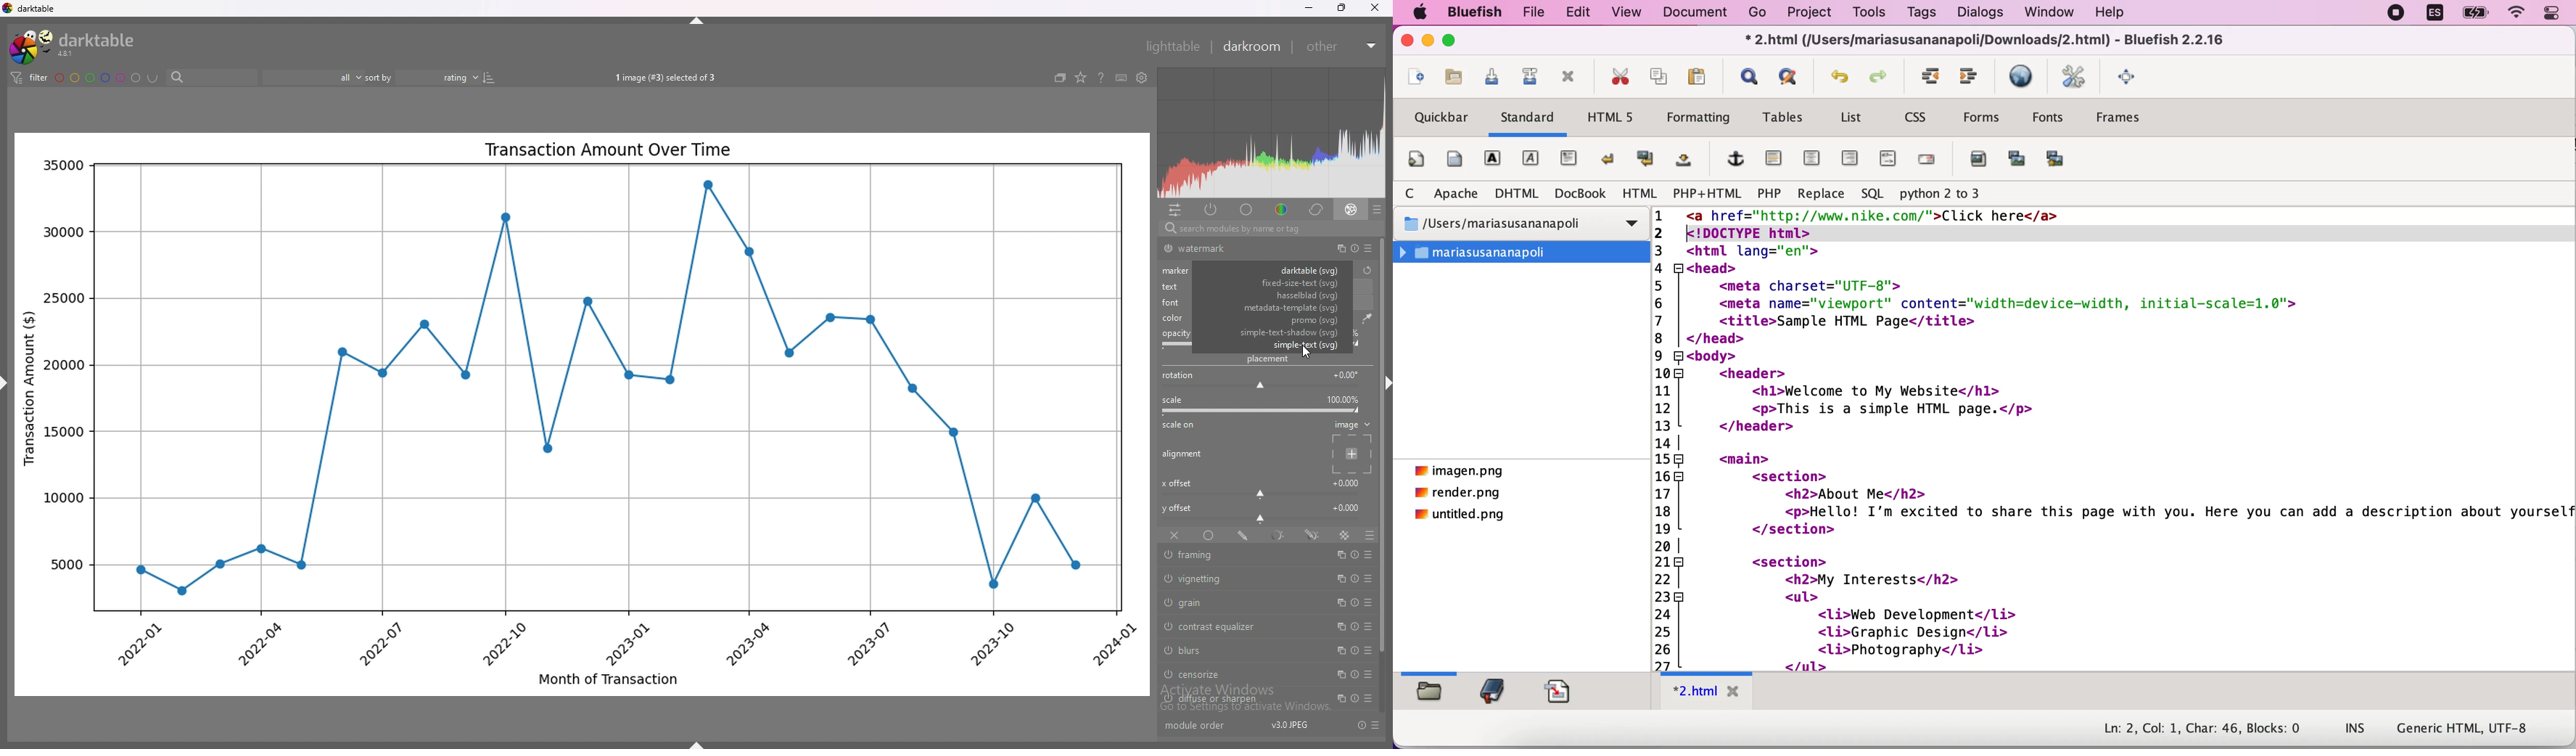 This screenshot has width=2576, height=756. What do you see at coordinates (2048, 120) in the screenshot?
I see `fonts` at bounding box center [2048, 120].